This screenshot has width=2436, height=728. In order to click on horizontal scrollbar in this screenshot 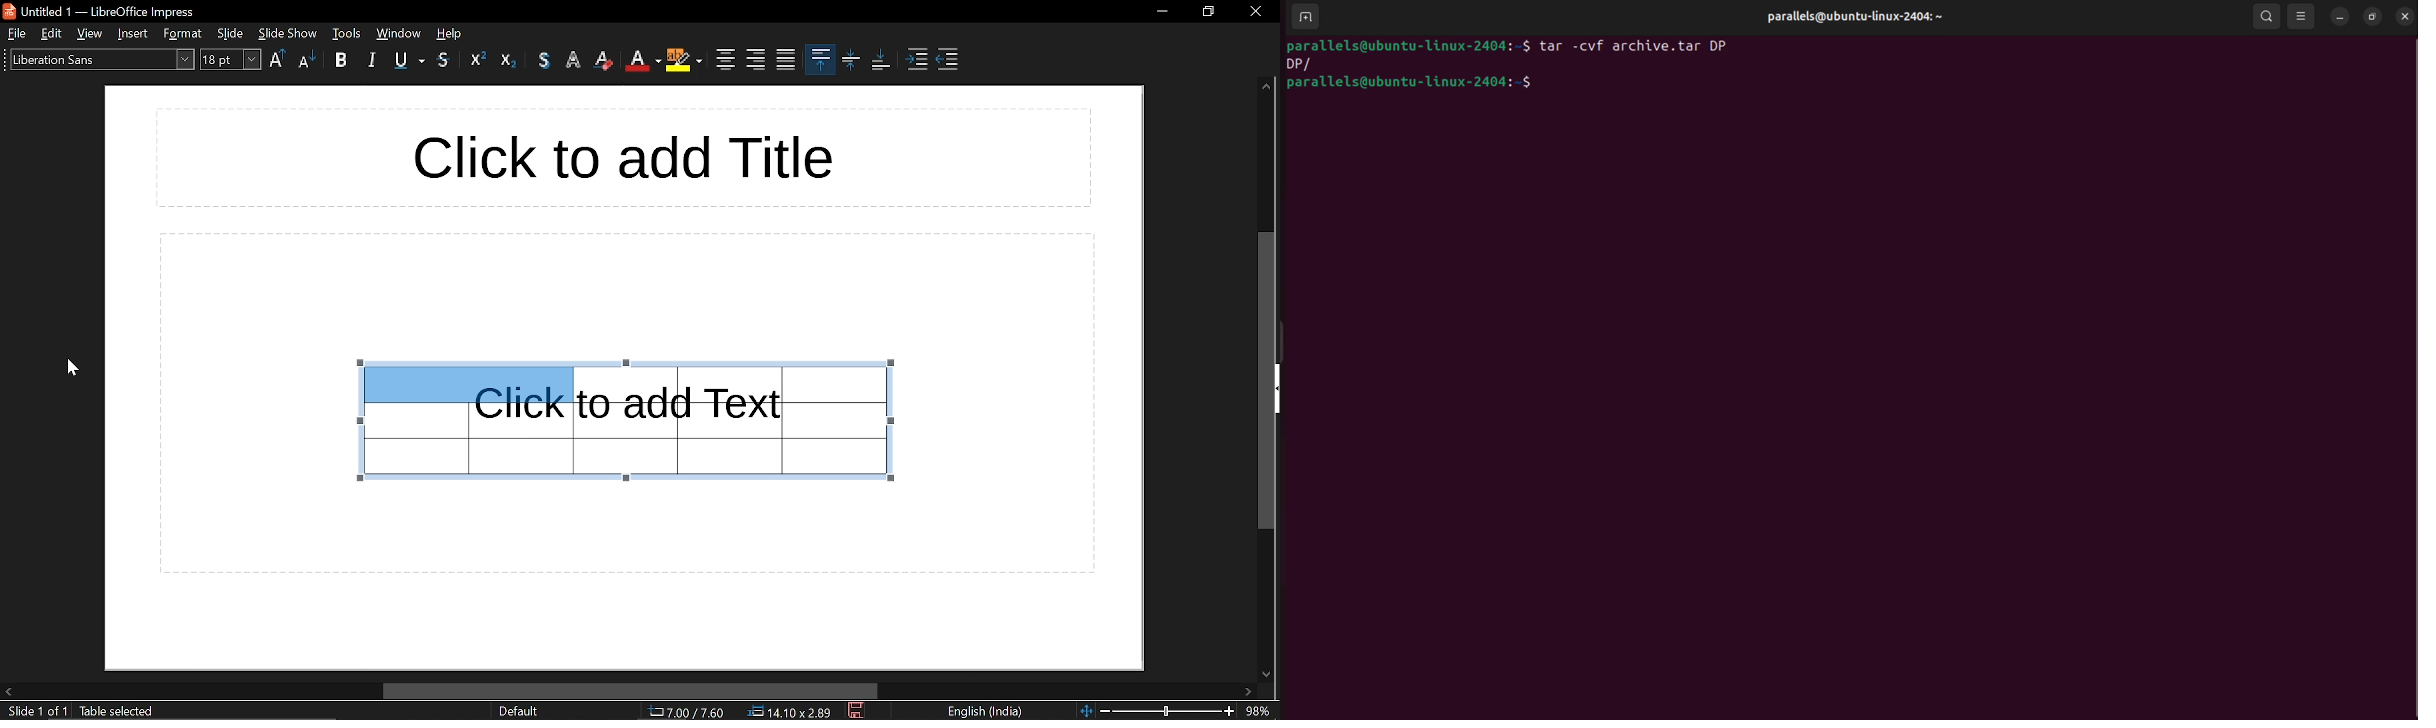, I will do `click(631, 691)`.